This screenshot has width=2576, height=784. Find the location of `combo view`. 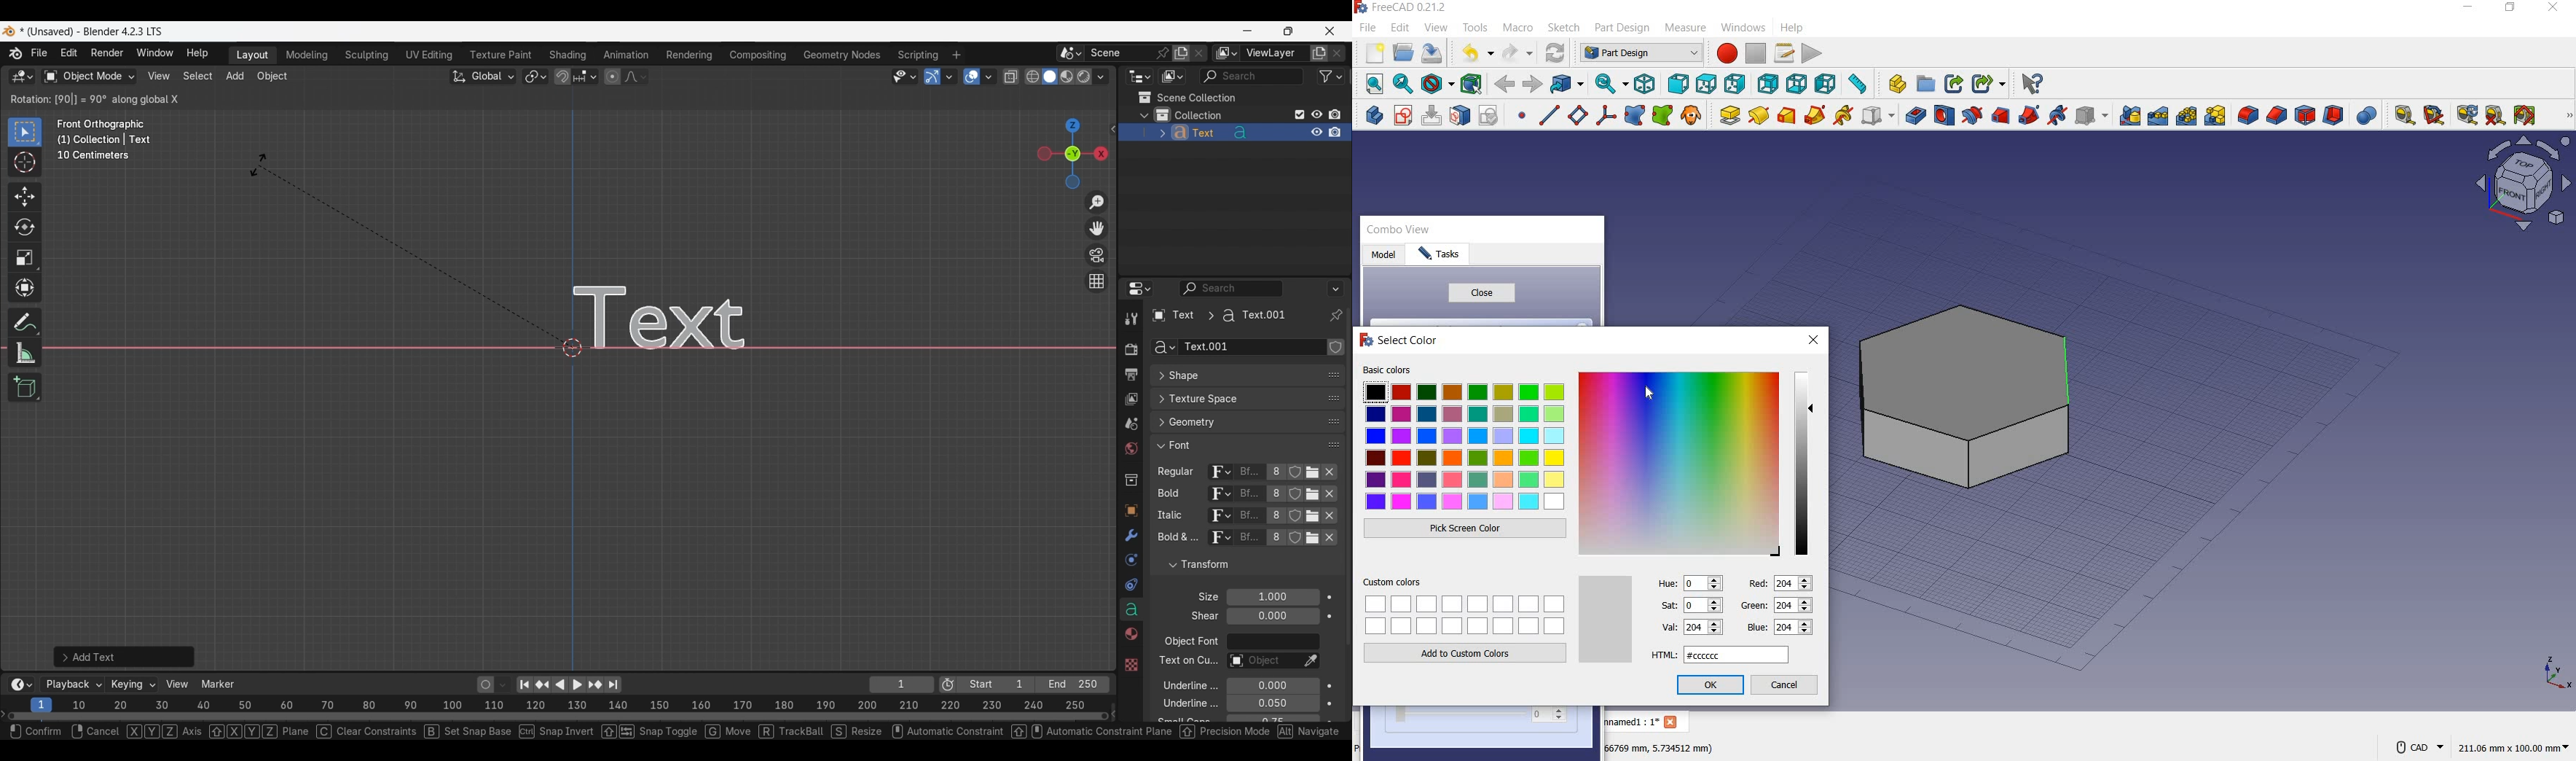

combo view is located at coordinates (1400, 232).